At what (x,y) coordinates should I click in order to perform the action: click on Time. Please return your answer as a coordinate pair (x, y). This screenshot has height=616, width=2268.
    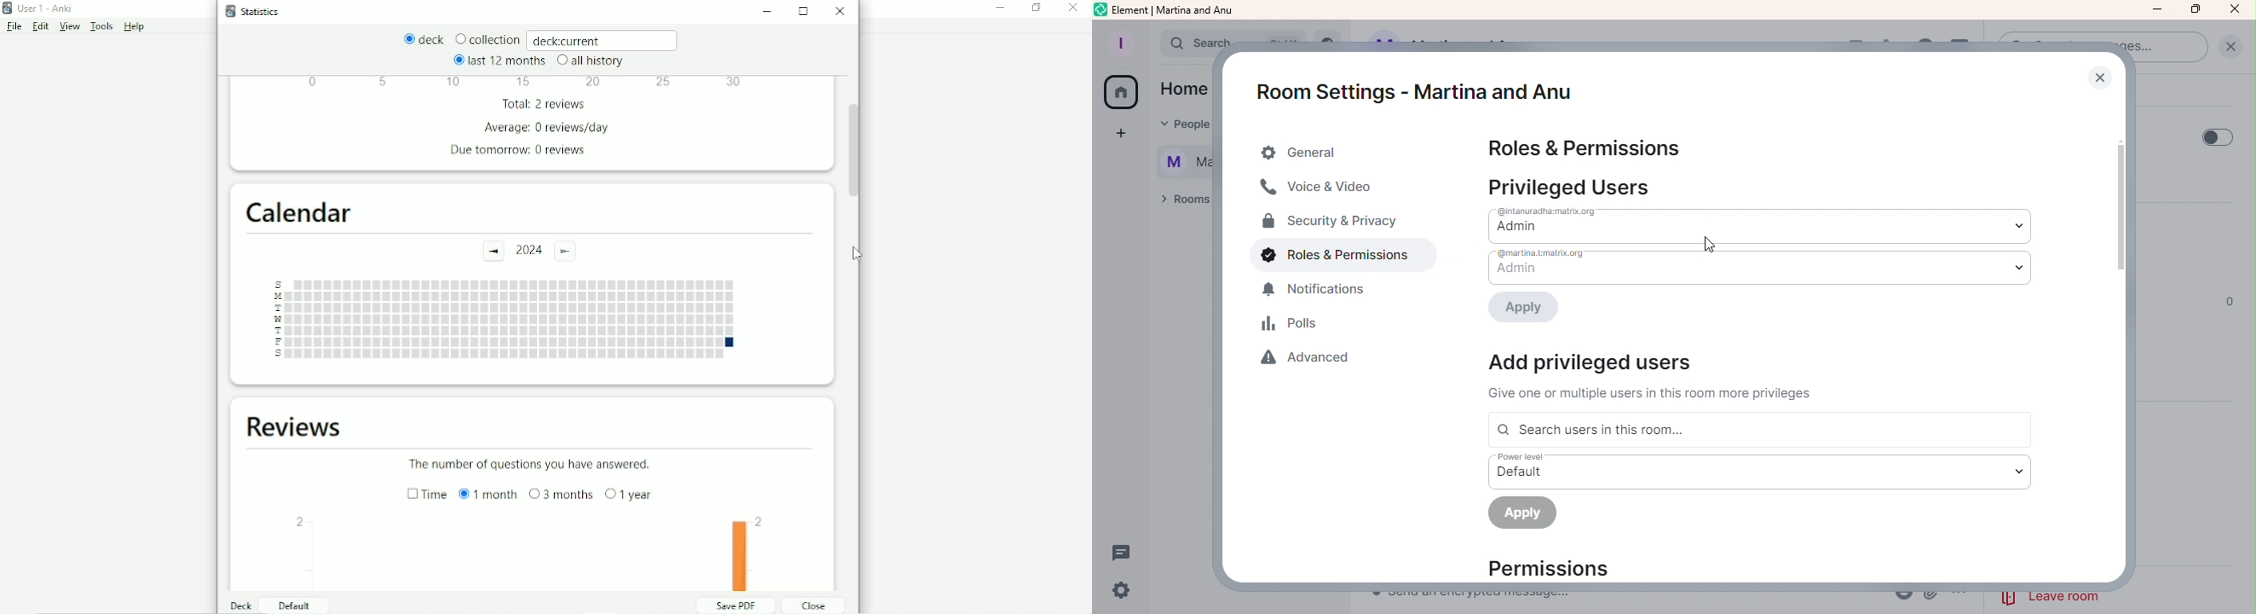
    Looking at the image, I should click on (426, 495).